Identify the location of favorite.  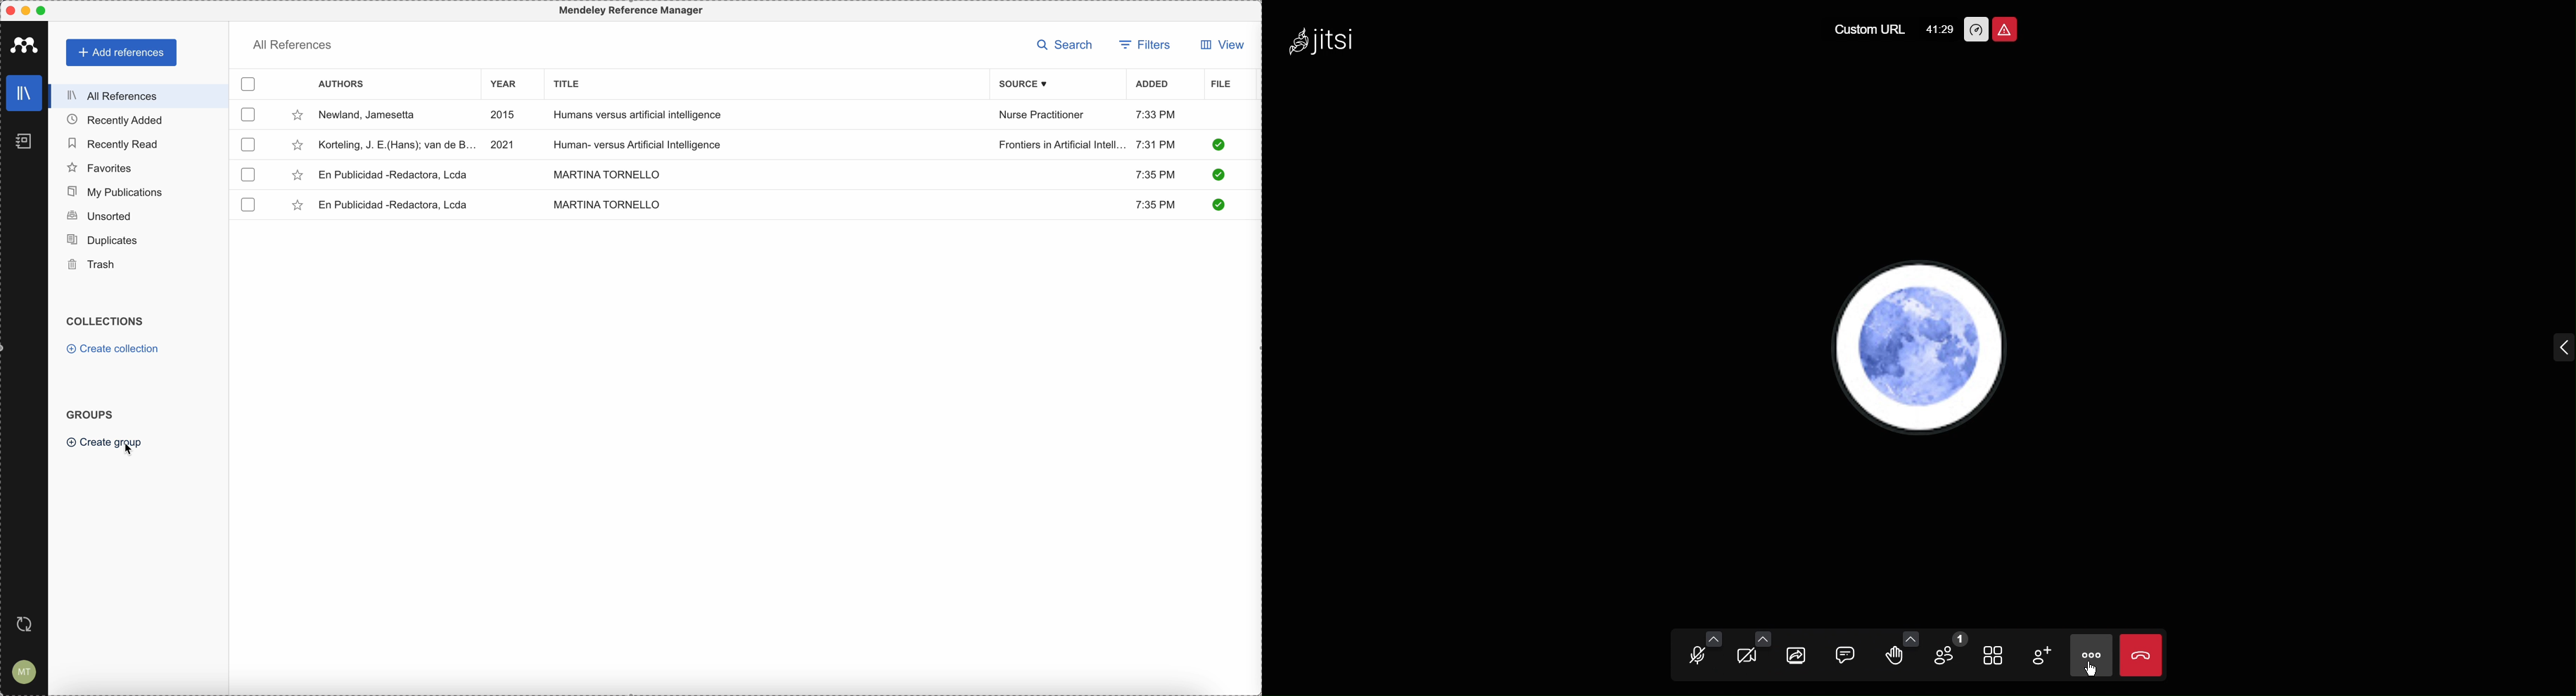
(299, 207).